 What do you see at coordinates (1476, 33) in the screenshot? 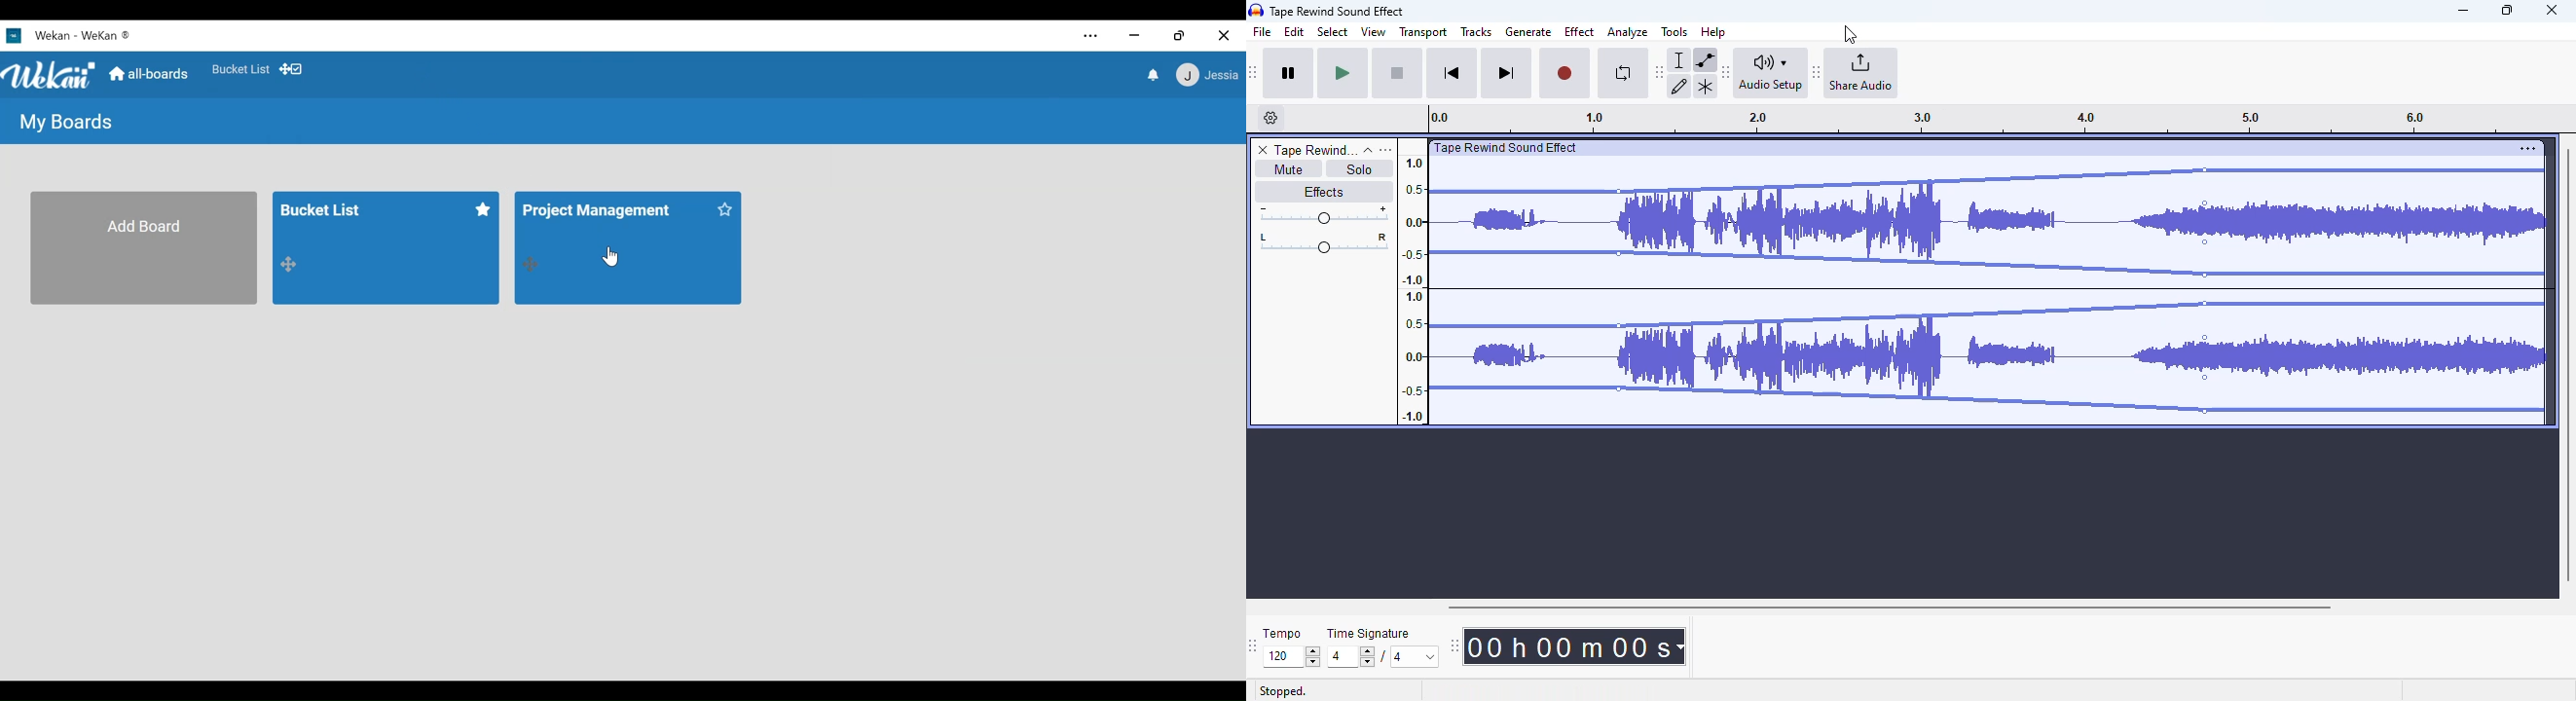
I see `tracks` at bounding box center [1476, 33].